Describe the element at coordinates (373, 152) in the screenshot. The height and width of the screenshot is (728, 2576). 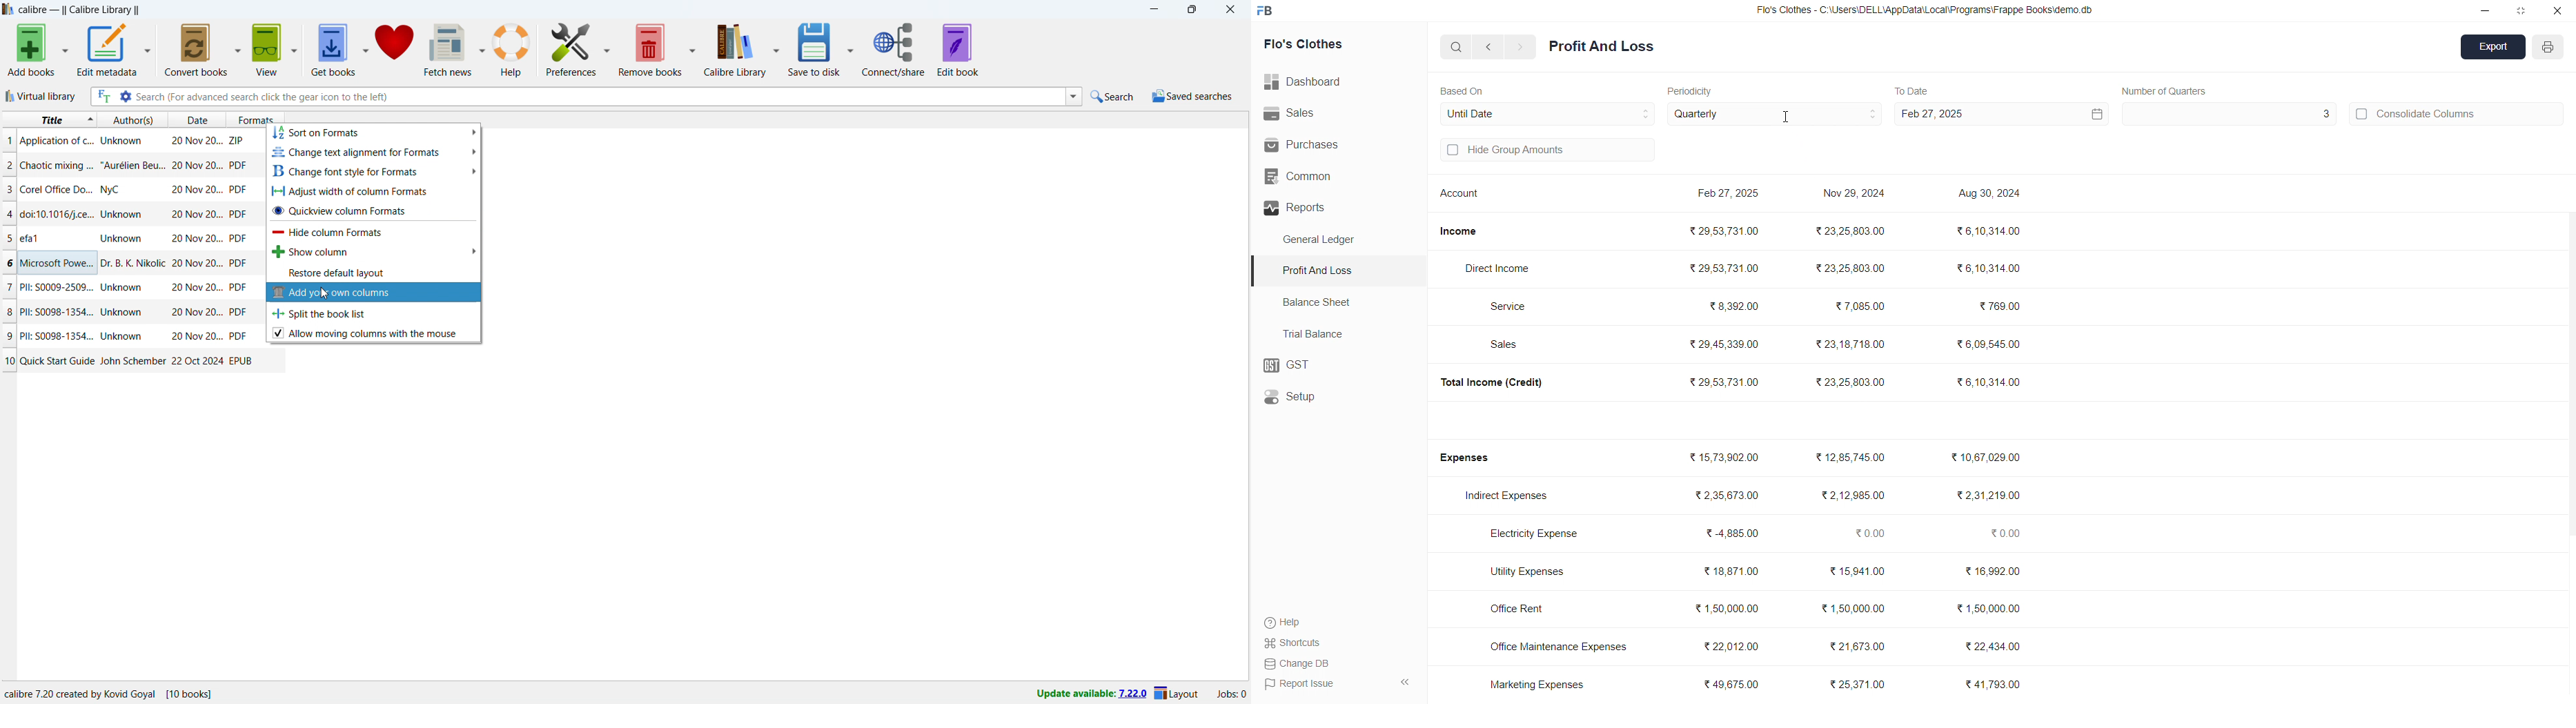
I see `change text alignment for formats` at that location.